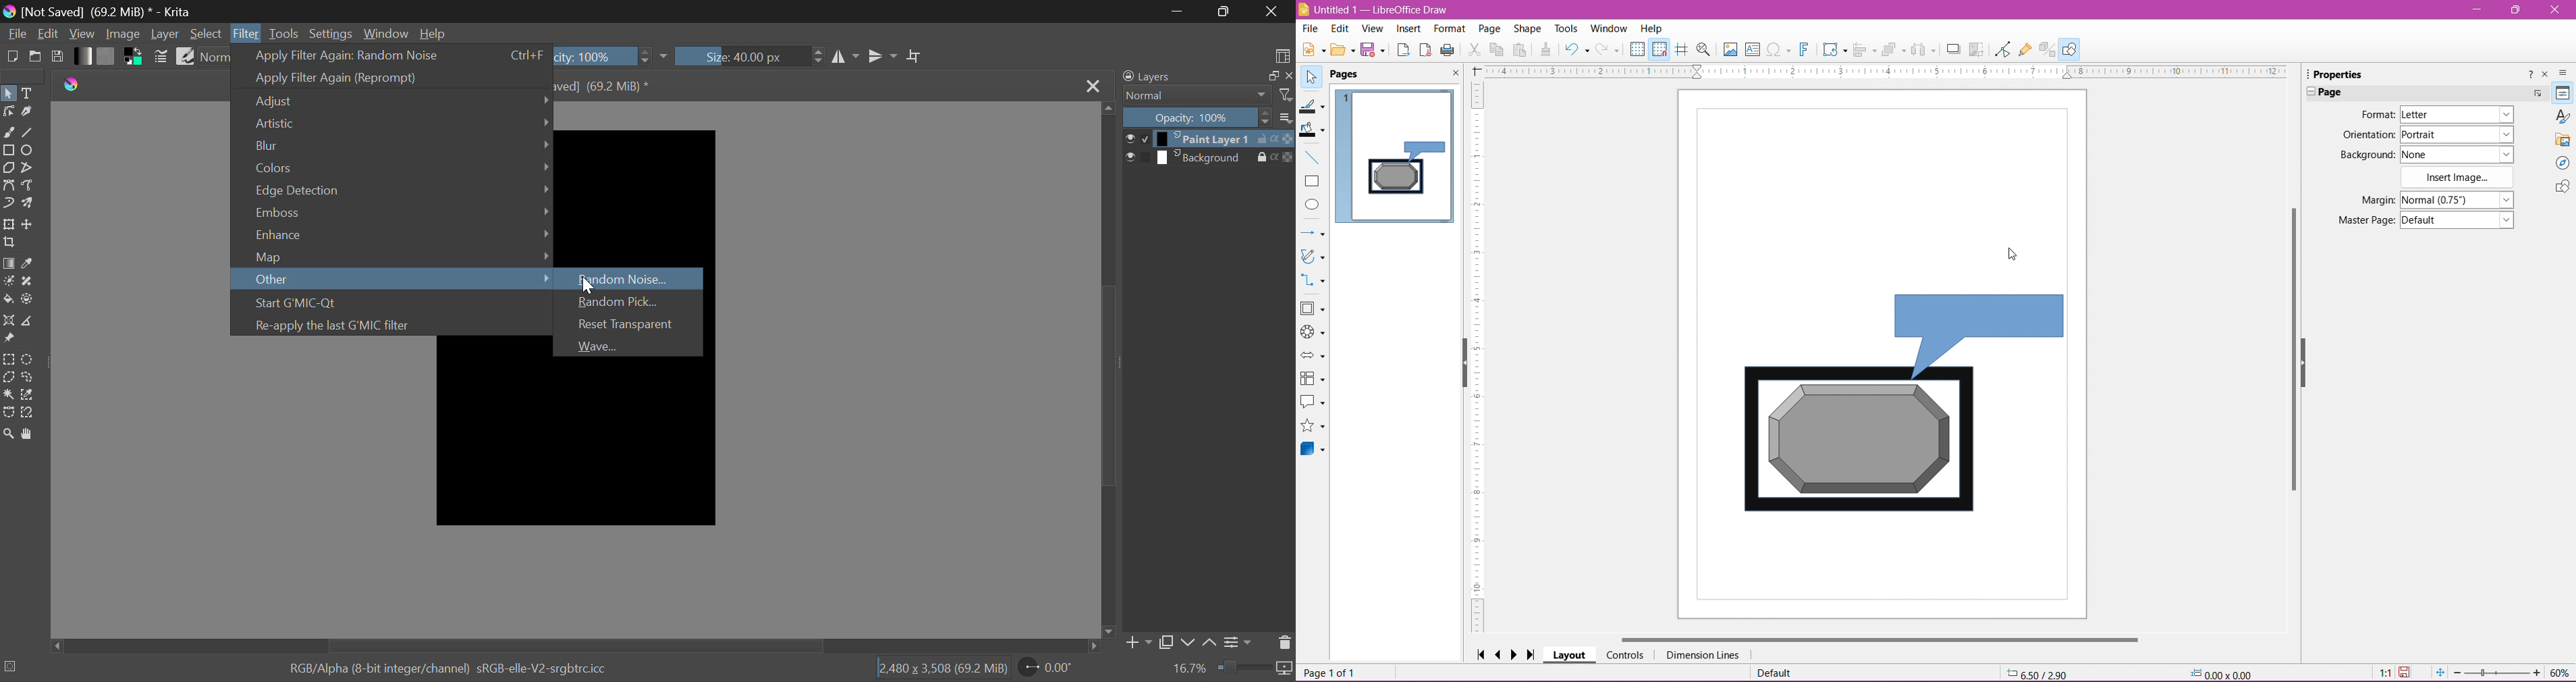 The image size is (2576, 700). Describe the element at coordinates (1372, 28) in the screenshot. I see `View` at that location.